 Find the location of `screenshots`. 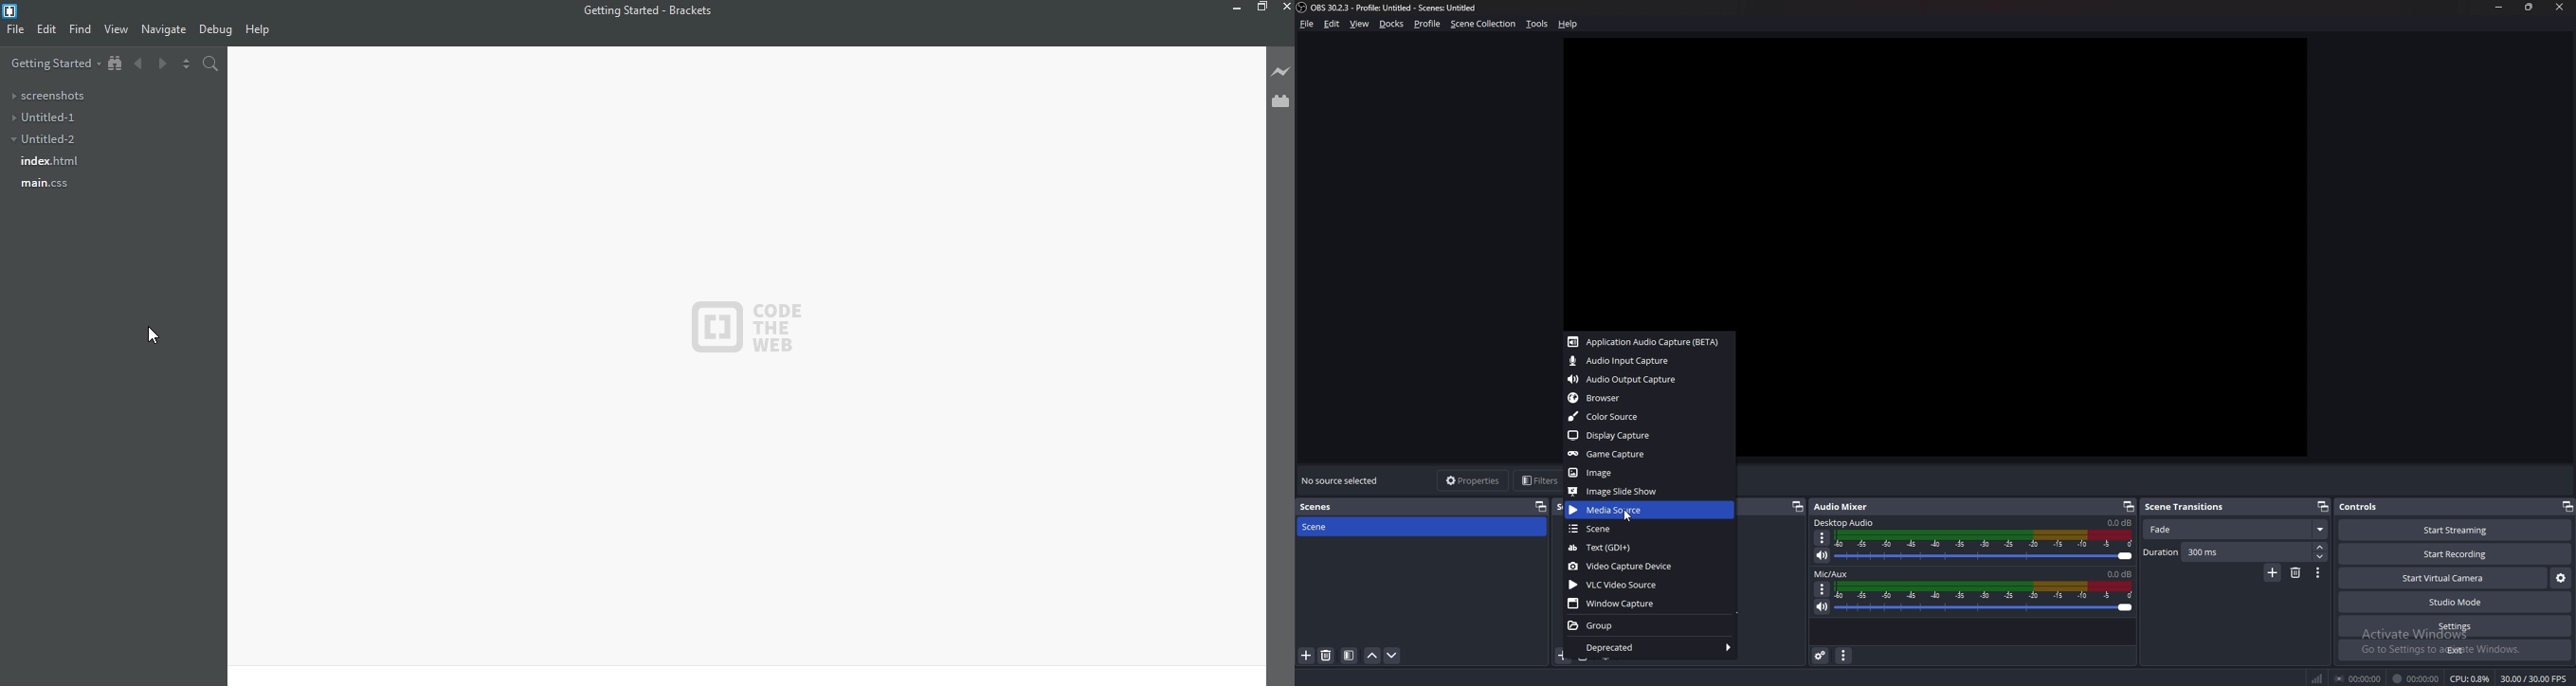

screenshots is located at coordinates (52, 95).